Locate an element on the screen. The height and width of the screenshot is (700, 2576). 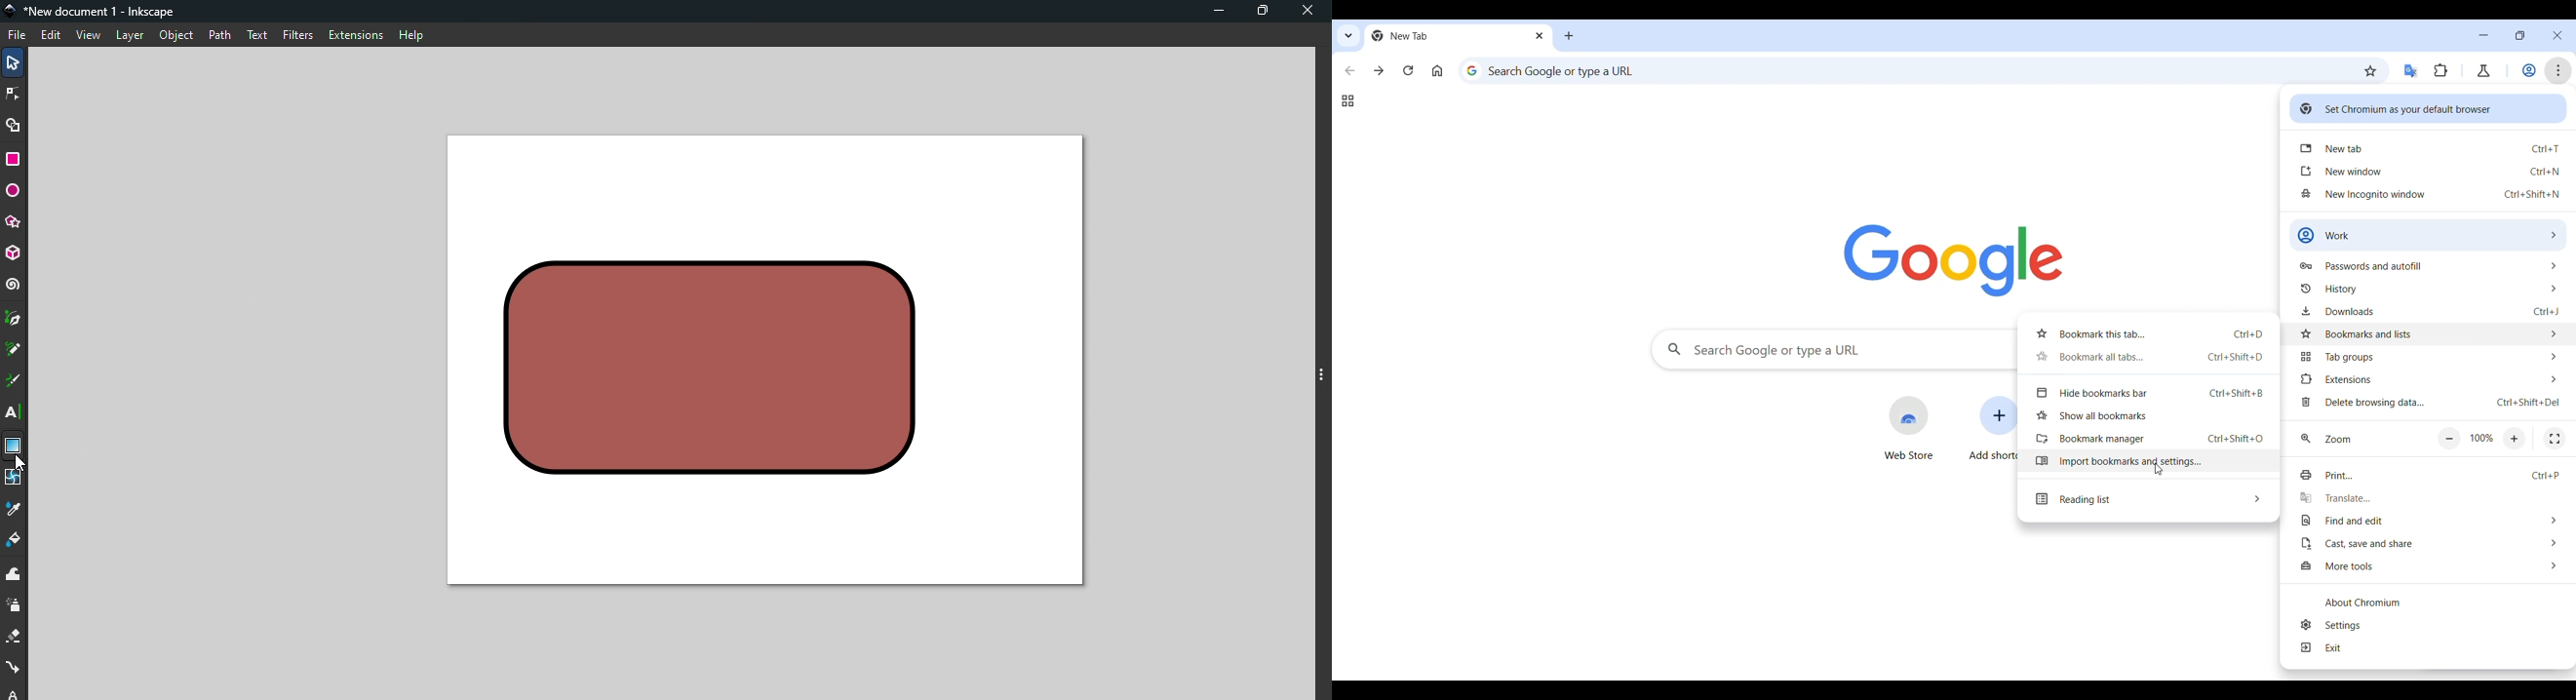
Zoom in is located at coordinates (2515, 439).